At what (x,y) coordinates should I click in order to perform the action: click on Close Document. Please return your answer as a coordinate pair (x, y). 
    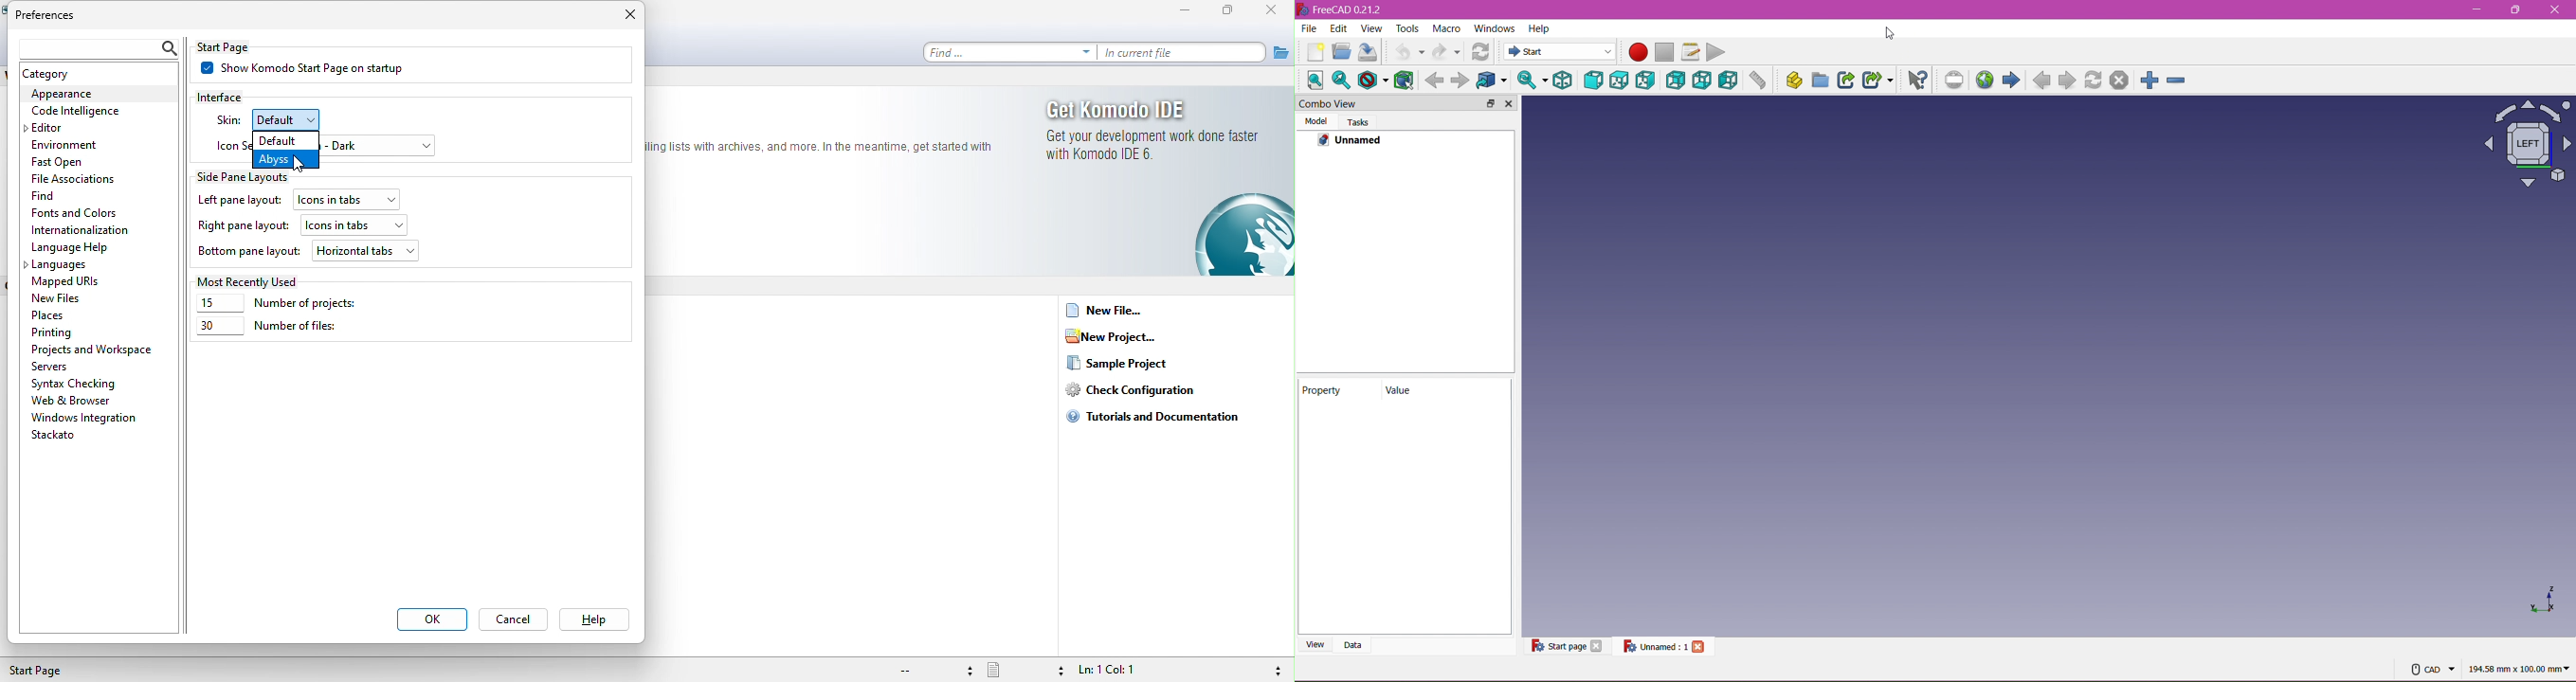
    Looking at the image, I should click on (2119, 79).